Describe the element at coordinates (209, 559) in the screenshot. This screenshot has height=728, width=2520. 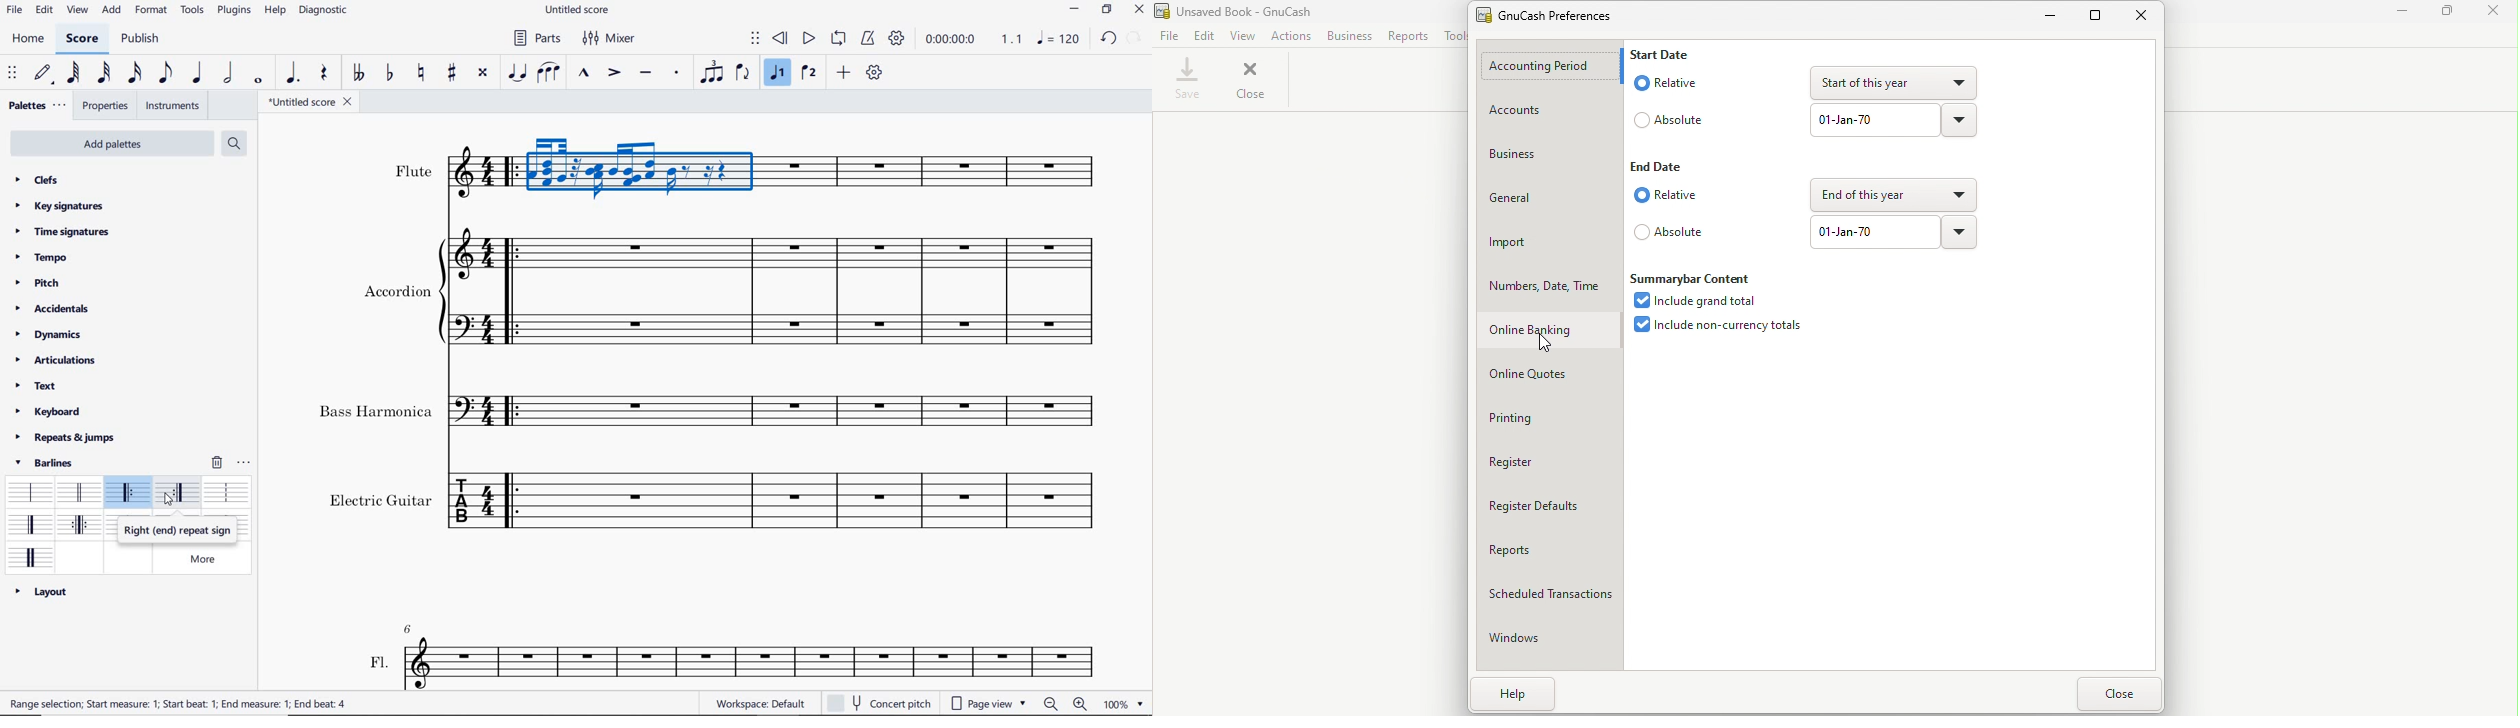
I see `more` at that location.